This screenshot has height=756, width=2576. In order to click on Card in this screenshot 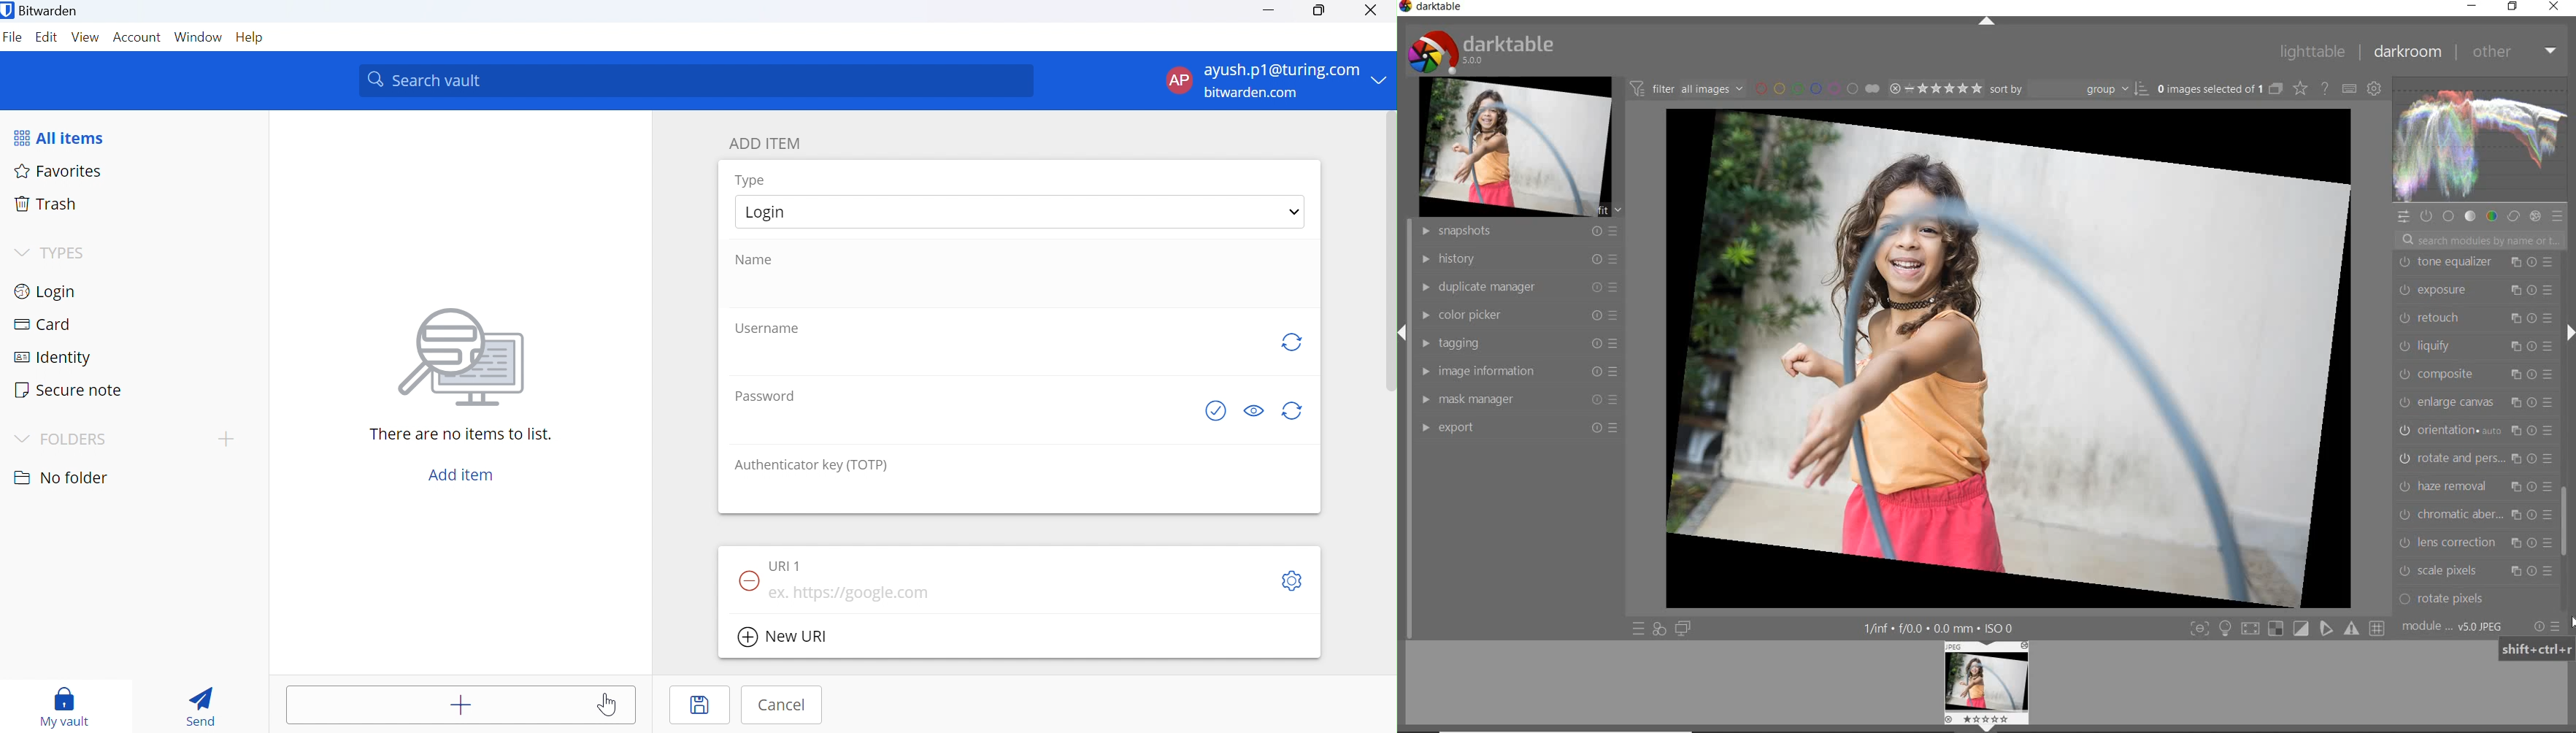, I will do `click(43, 326)`.